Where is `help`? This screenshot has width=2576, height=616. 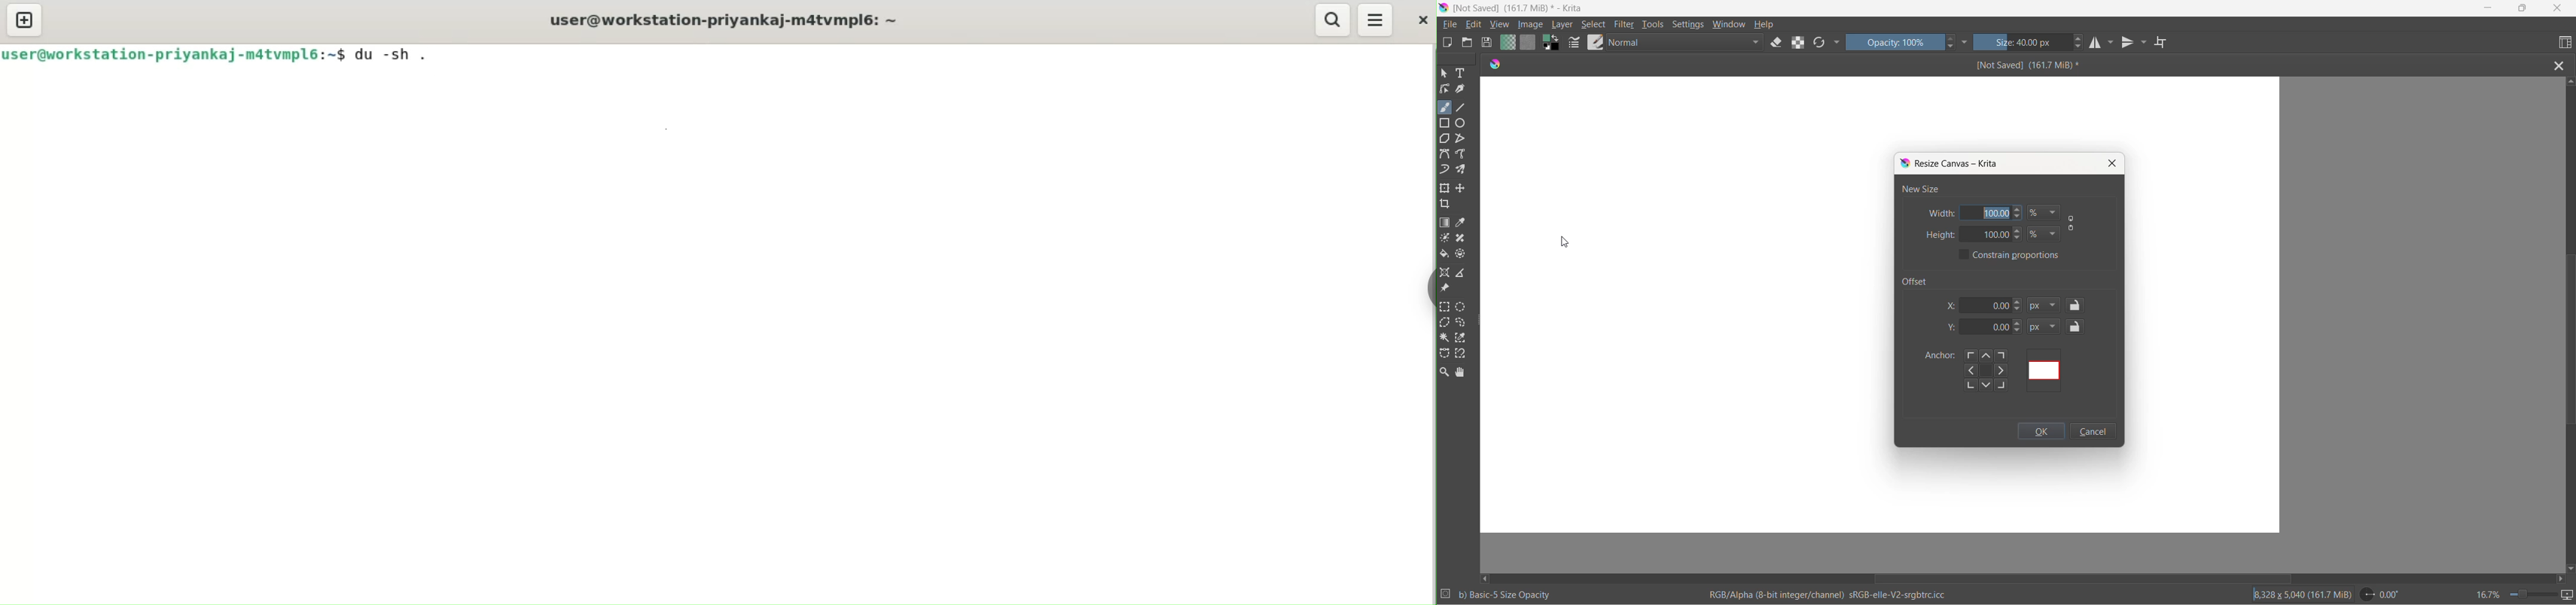
help is located at coordinates (1765, 24).